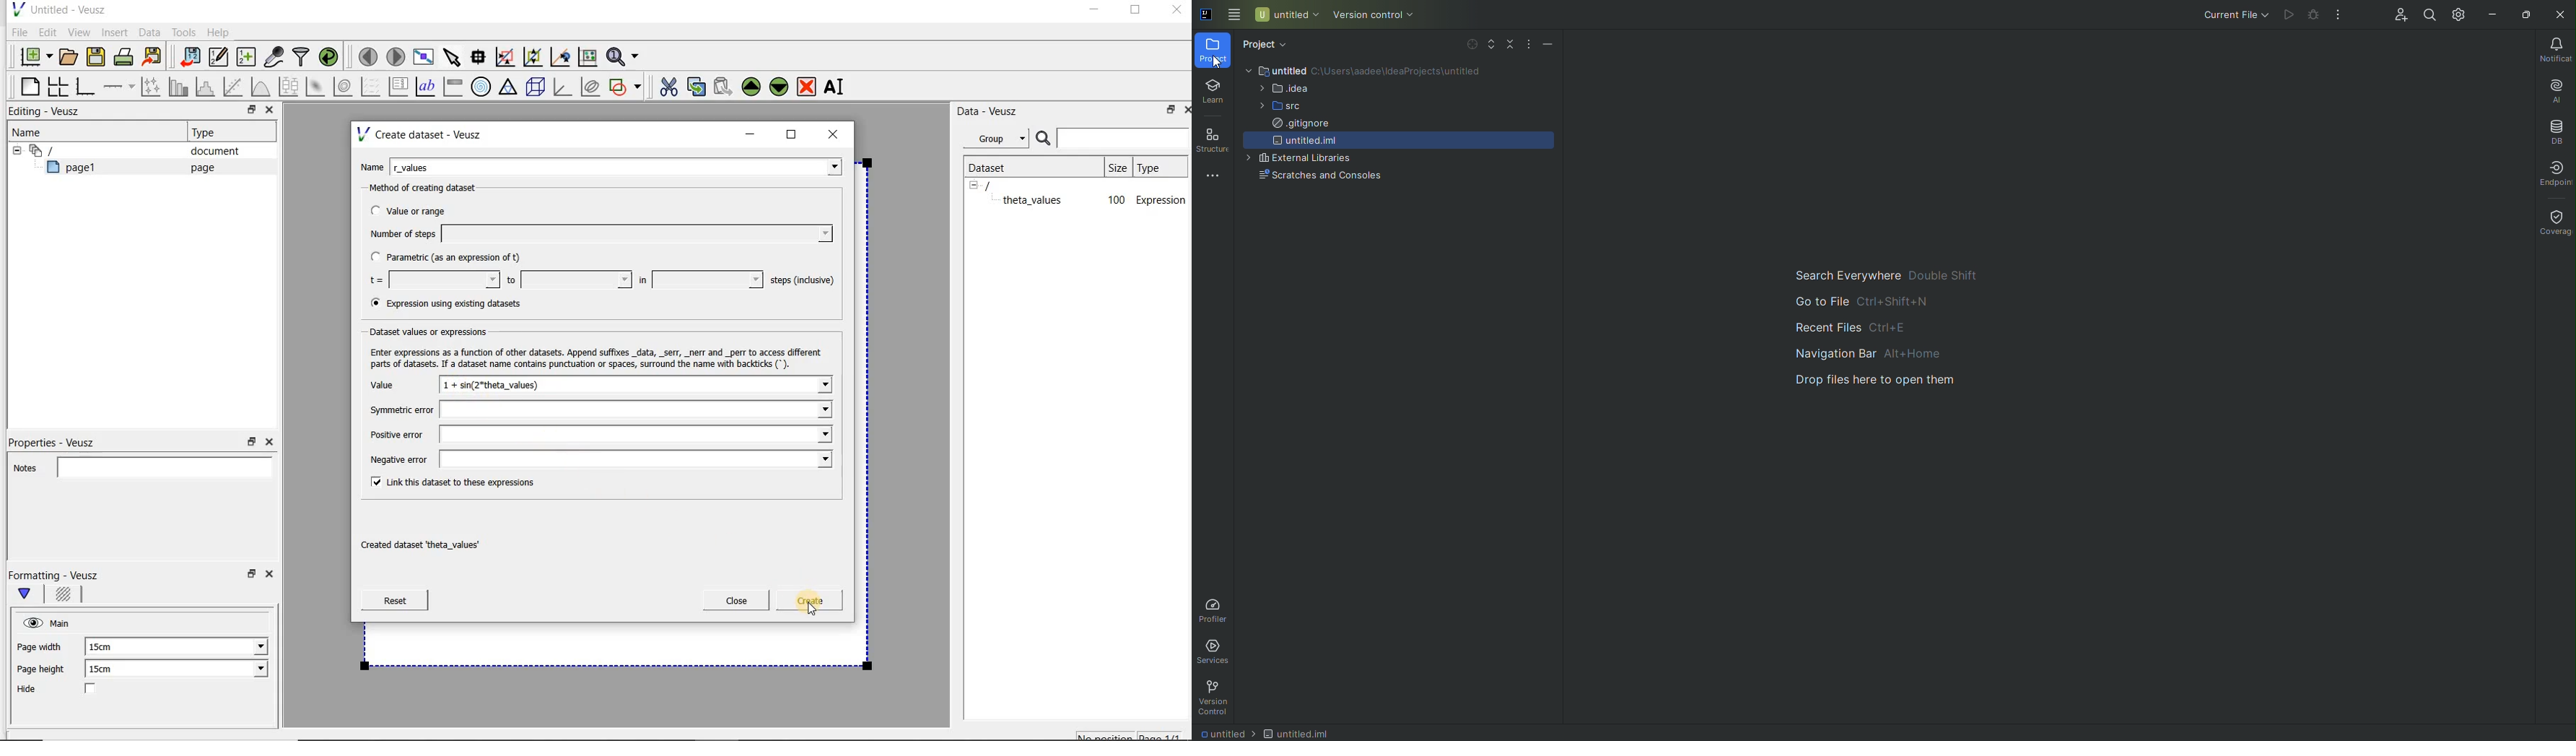  I want to click on t= , so click(431, 280).